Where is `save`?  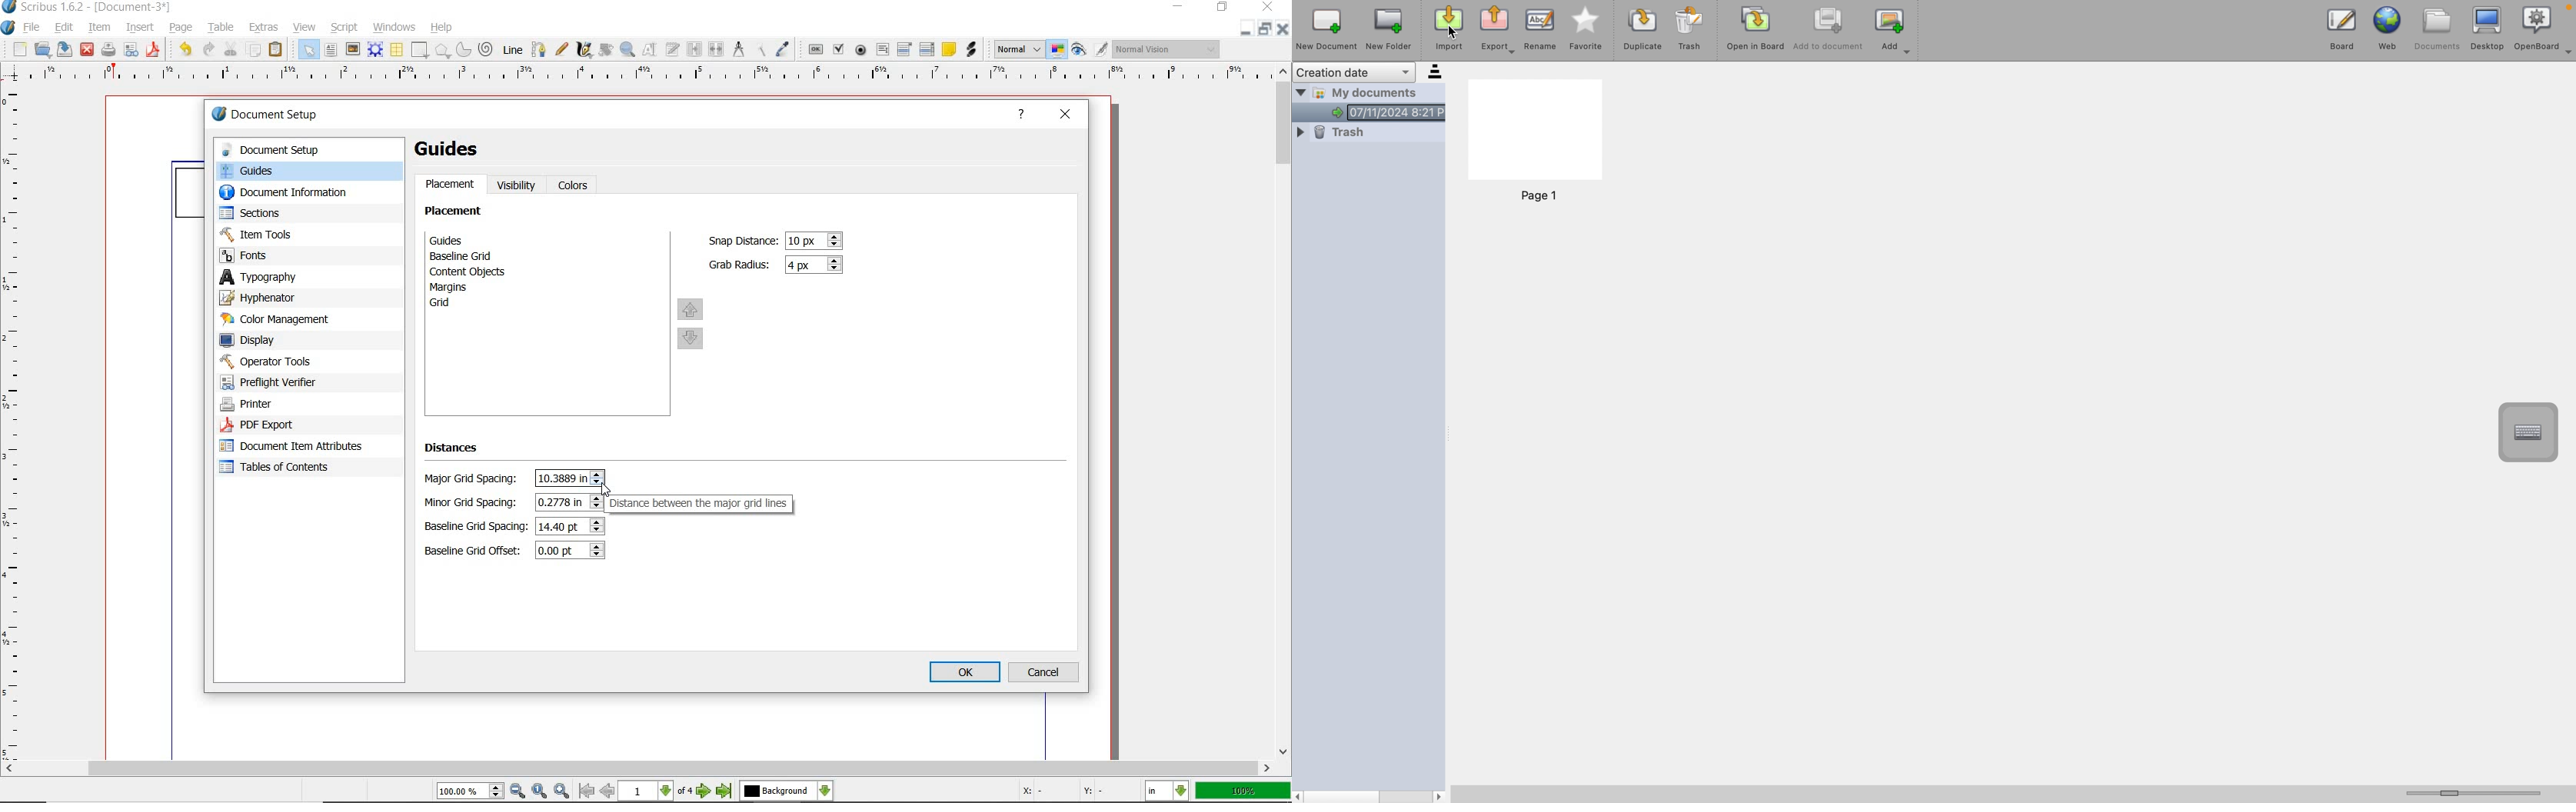
save is located at coordinates (63, 48).